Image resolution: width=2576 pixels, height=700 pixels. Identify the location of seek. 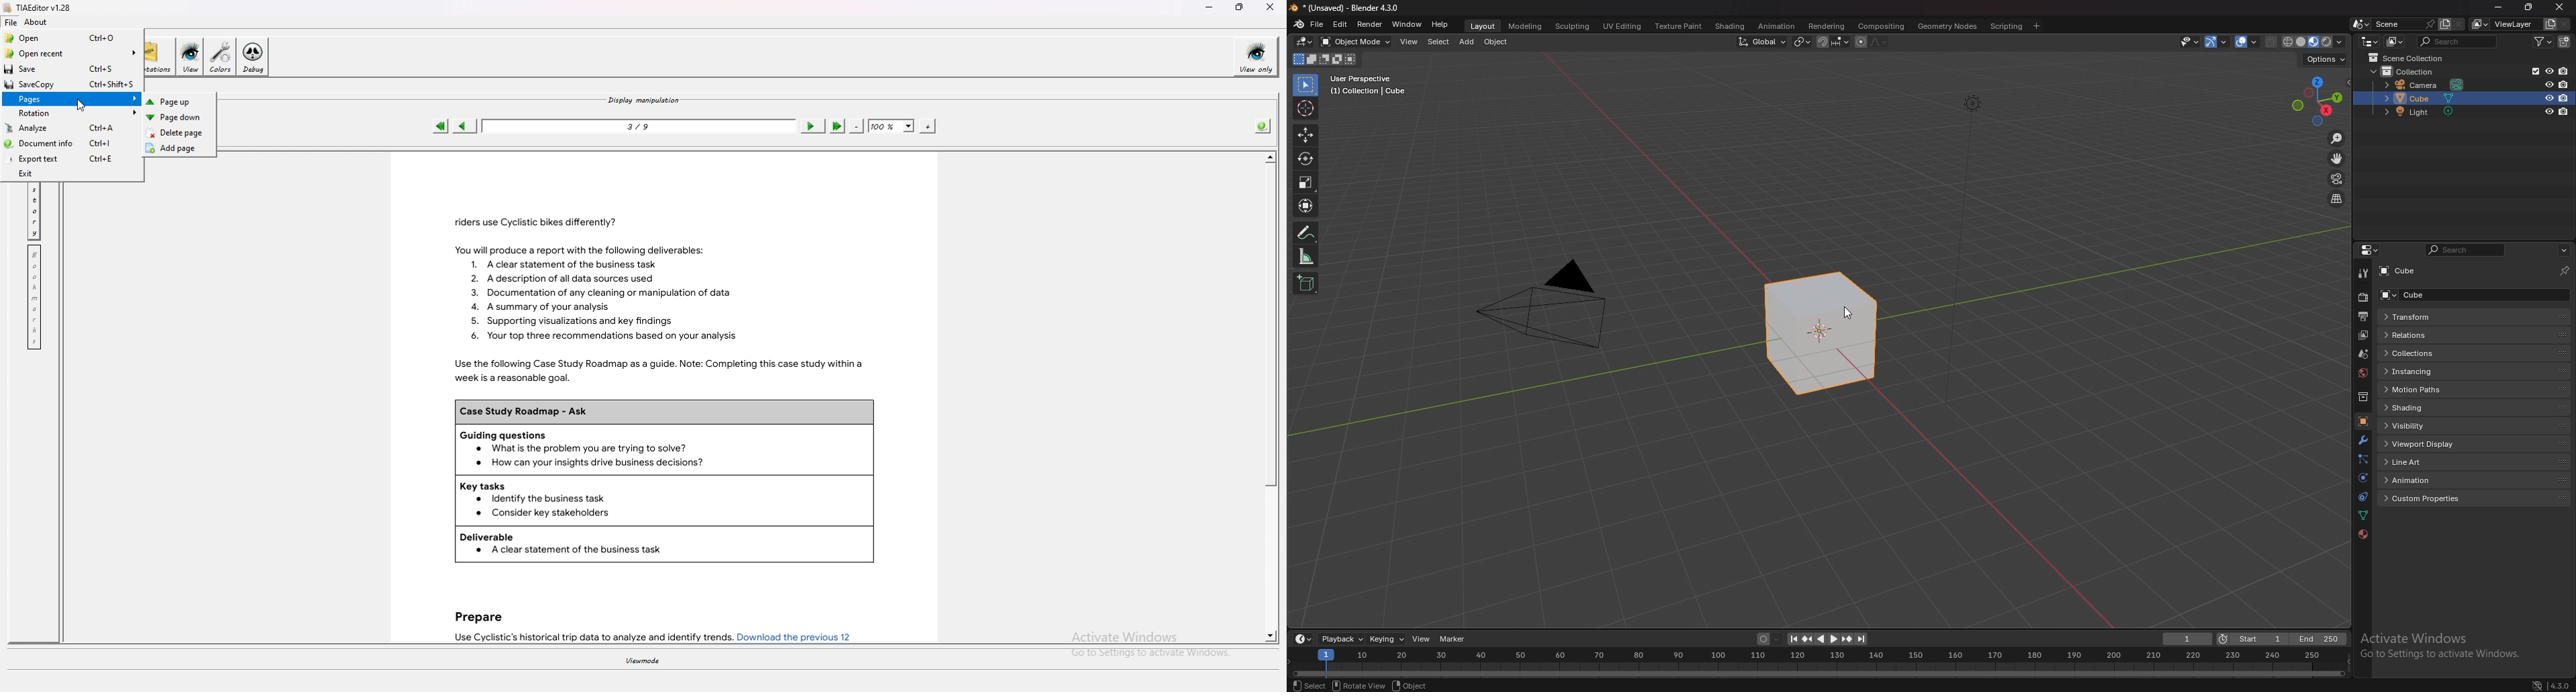
(1817, 664).